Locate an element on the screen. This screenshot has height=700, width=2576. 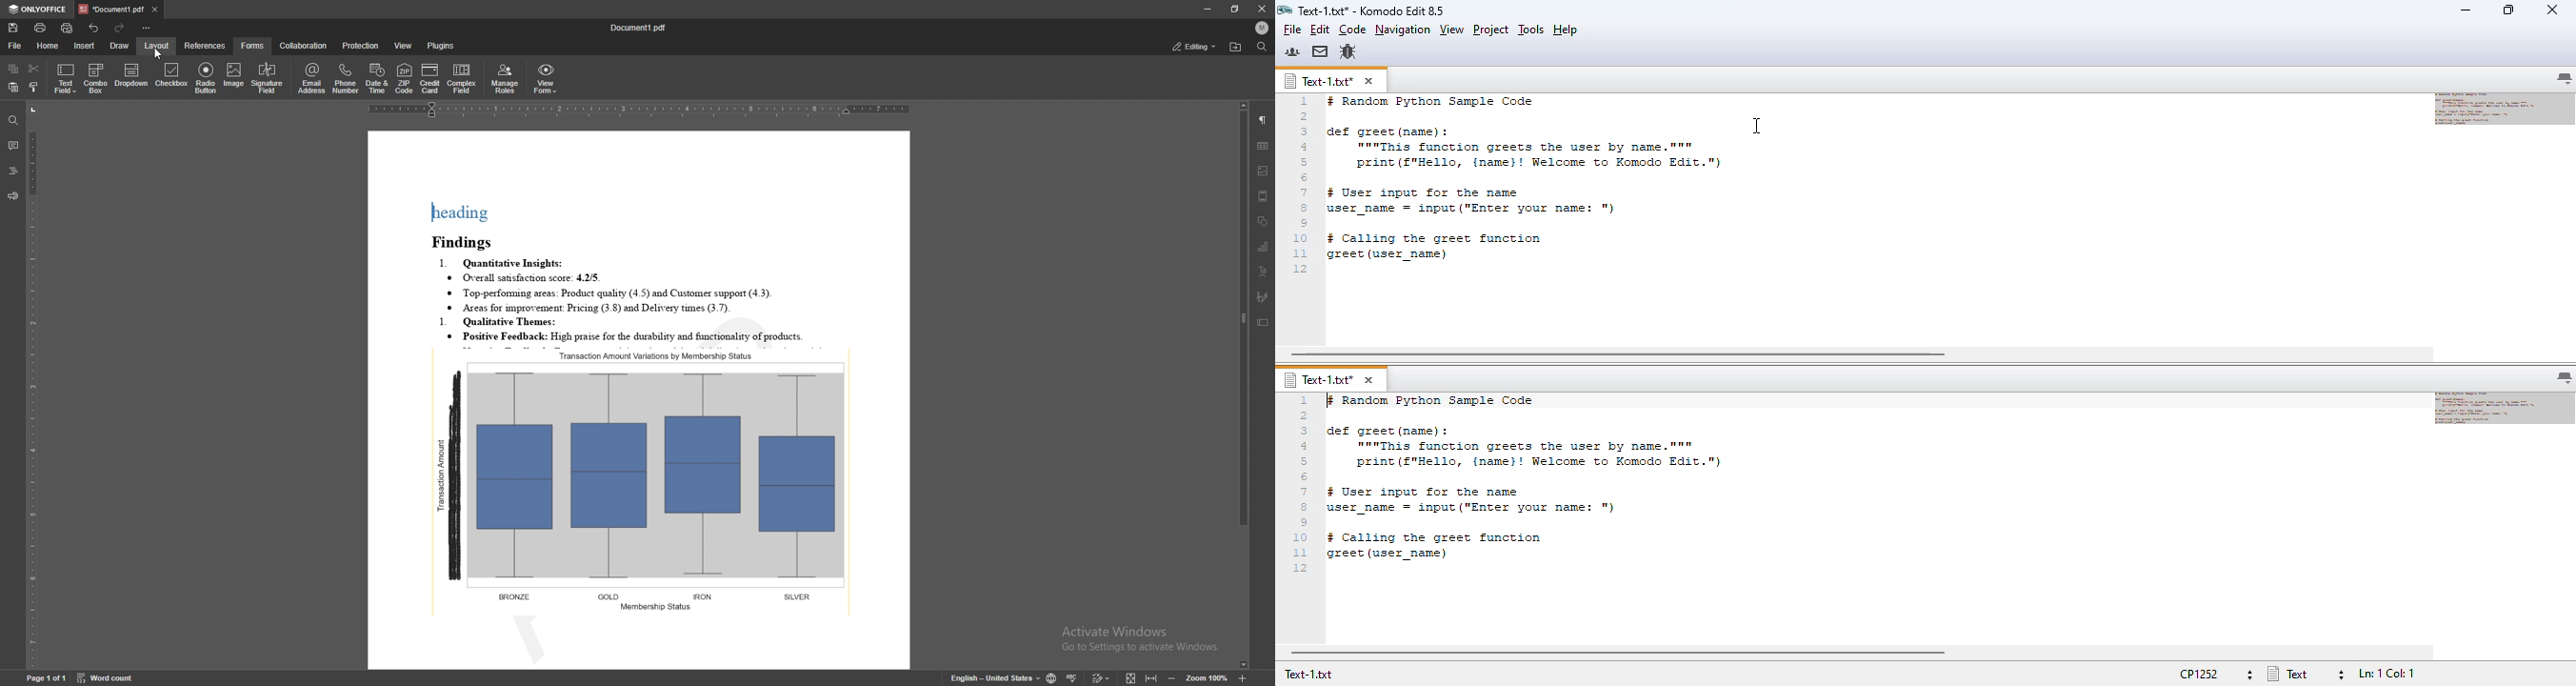
vertical scale is located at coordinates (33, 385).